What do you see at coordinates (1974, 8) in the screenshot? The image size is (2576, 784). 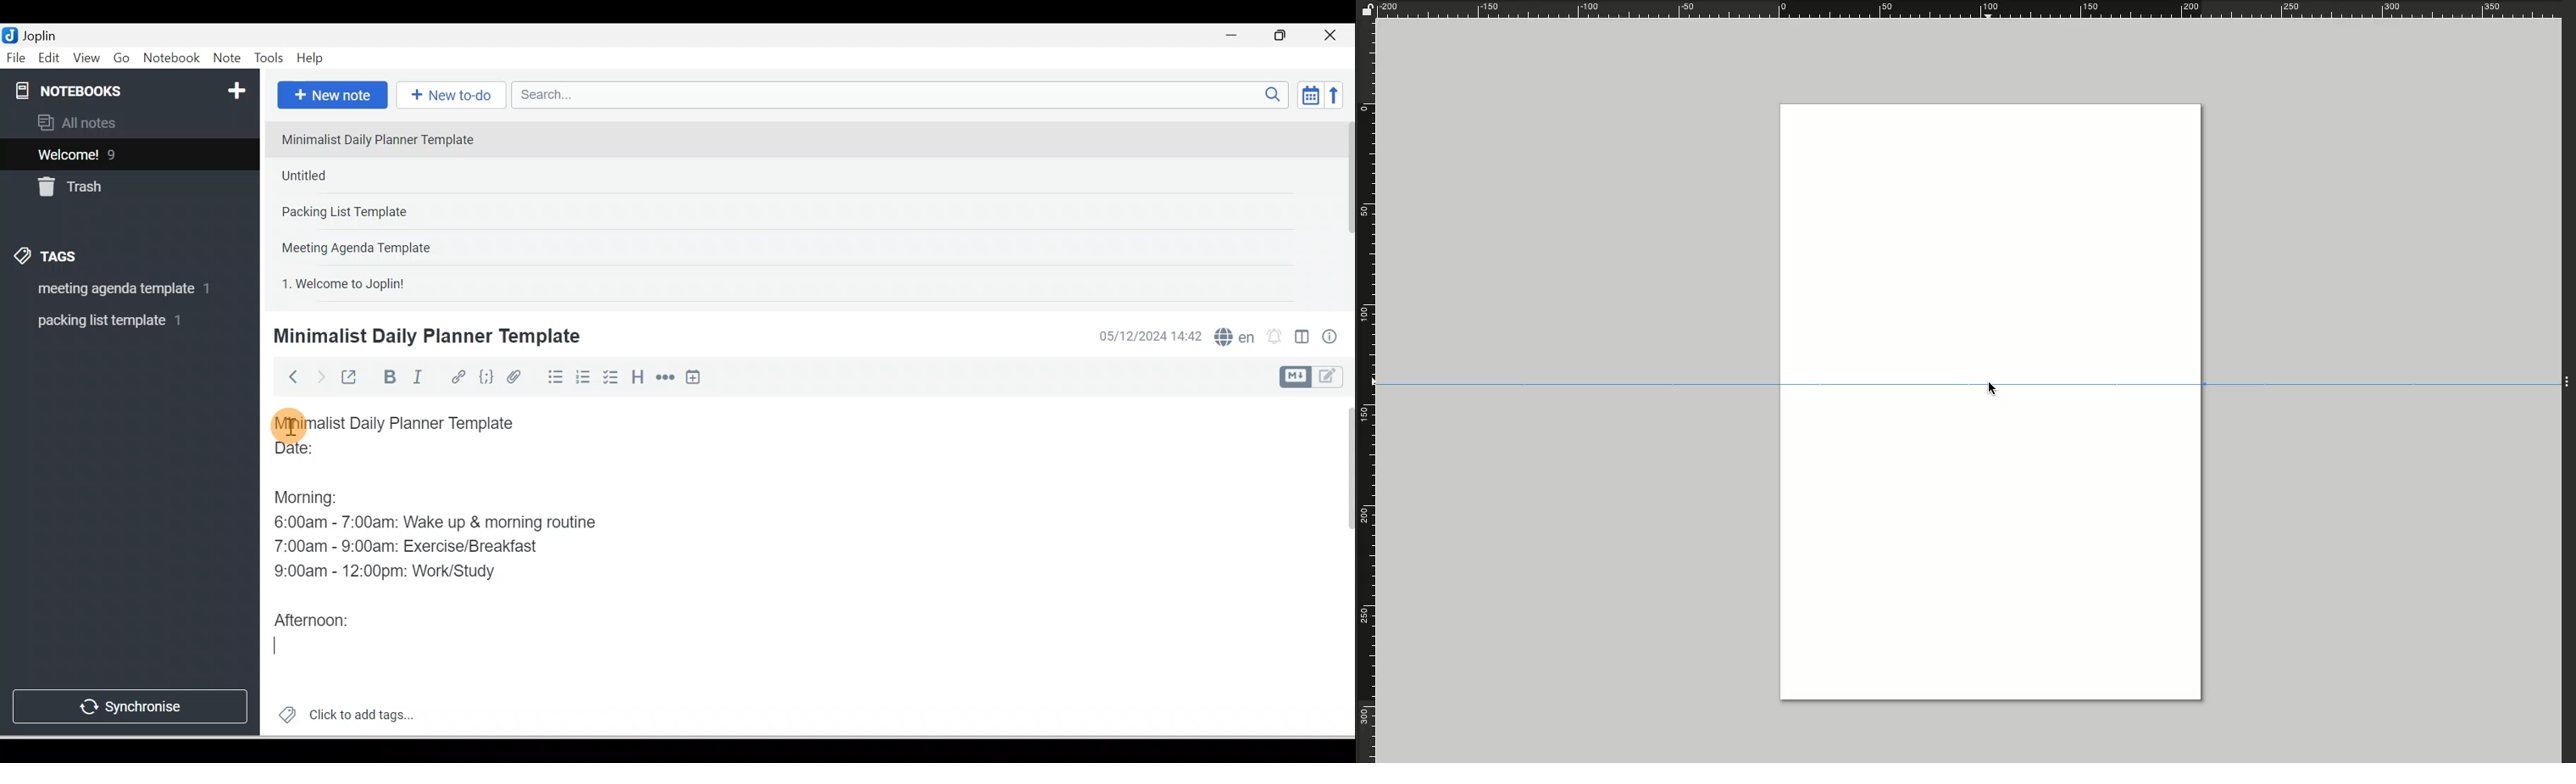 I see `Ruler` at bounding box center [1974, 8].